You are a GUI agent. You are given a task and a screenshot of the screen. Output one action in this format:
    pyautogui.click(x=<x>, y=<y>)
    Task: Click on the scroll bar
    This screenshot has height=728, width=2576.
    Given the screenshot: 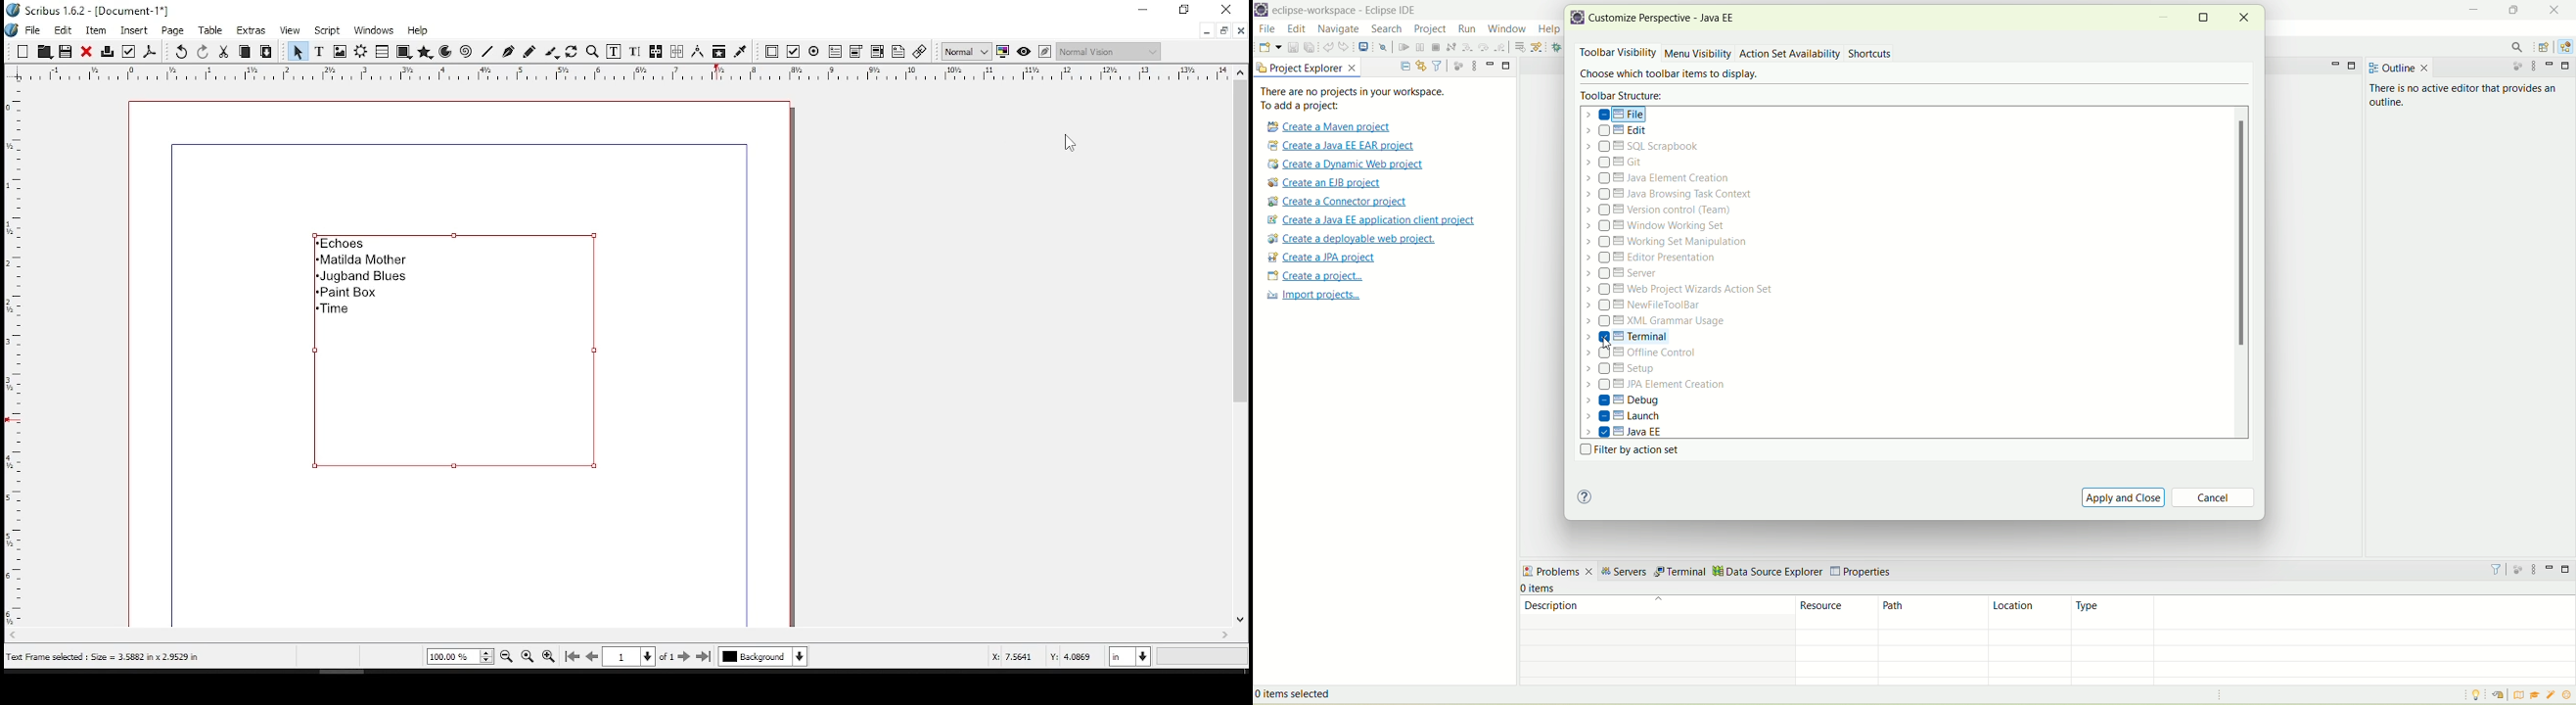 What is the action you would take?
    pyautogui.click(x=614, y=635)
    